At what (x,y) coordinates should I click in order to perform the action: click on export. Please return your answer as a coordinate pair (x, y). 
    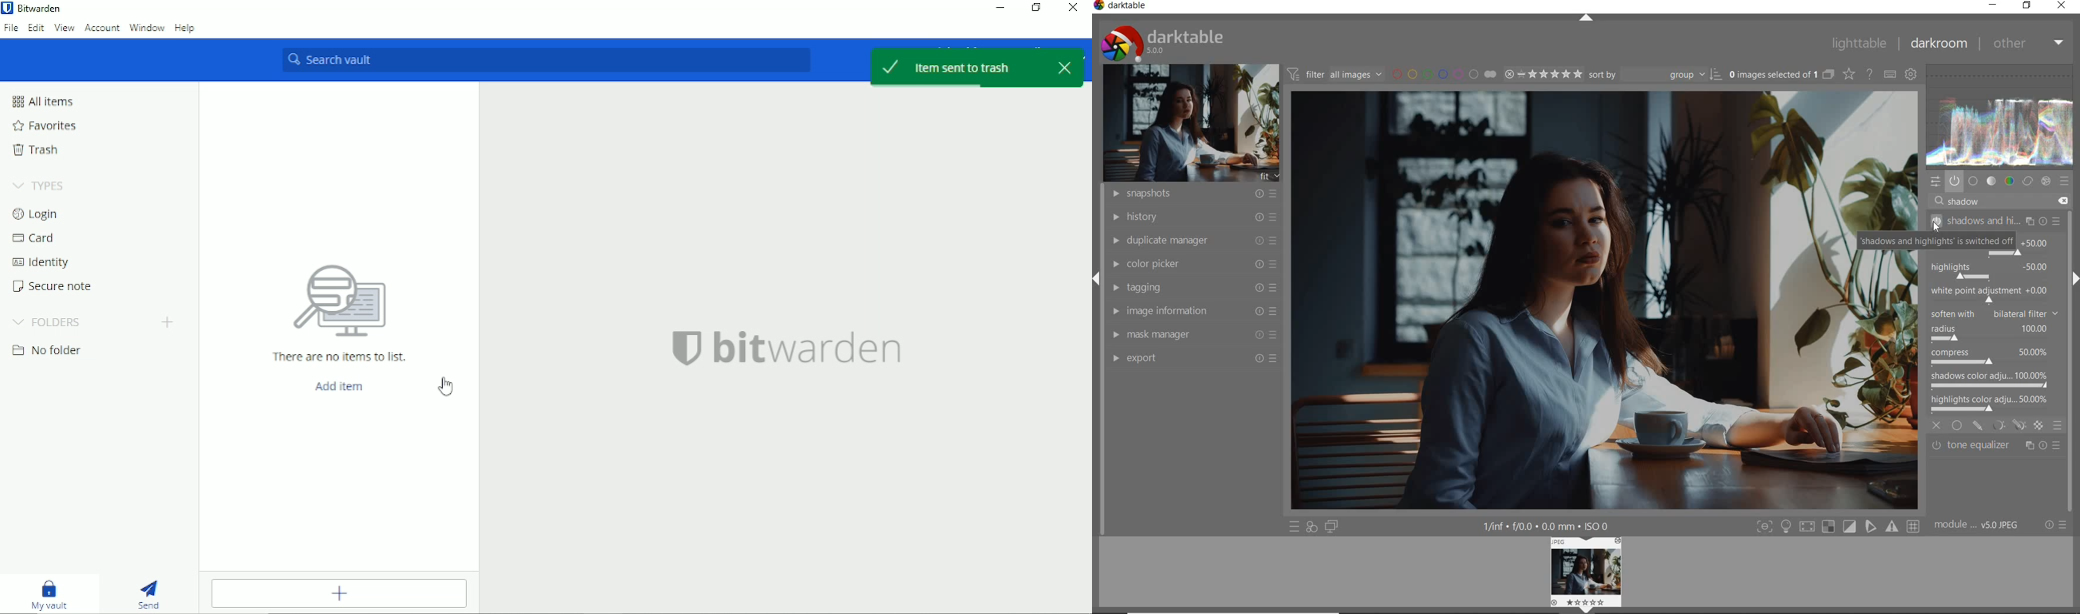
    Looking at the image, I should click on (1193, 358).